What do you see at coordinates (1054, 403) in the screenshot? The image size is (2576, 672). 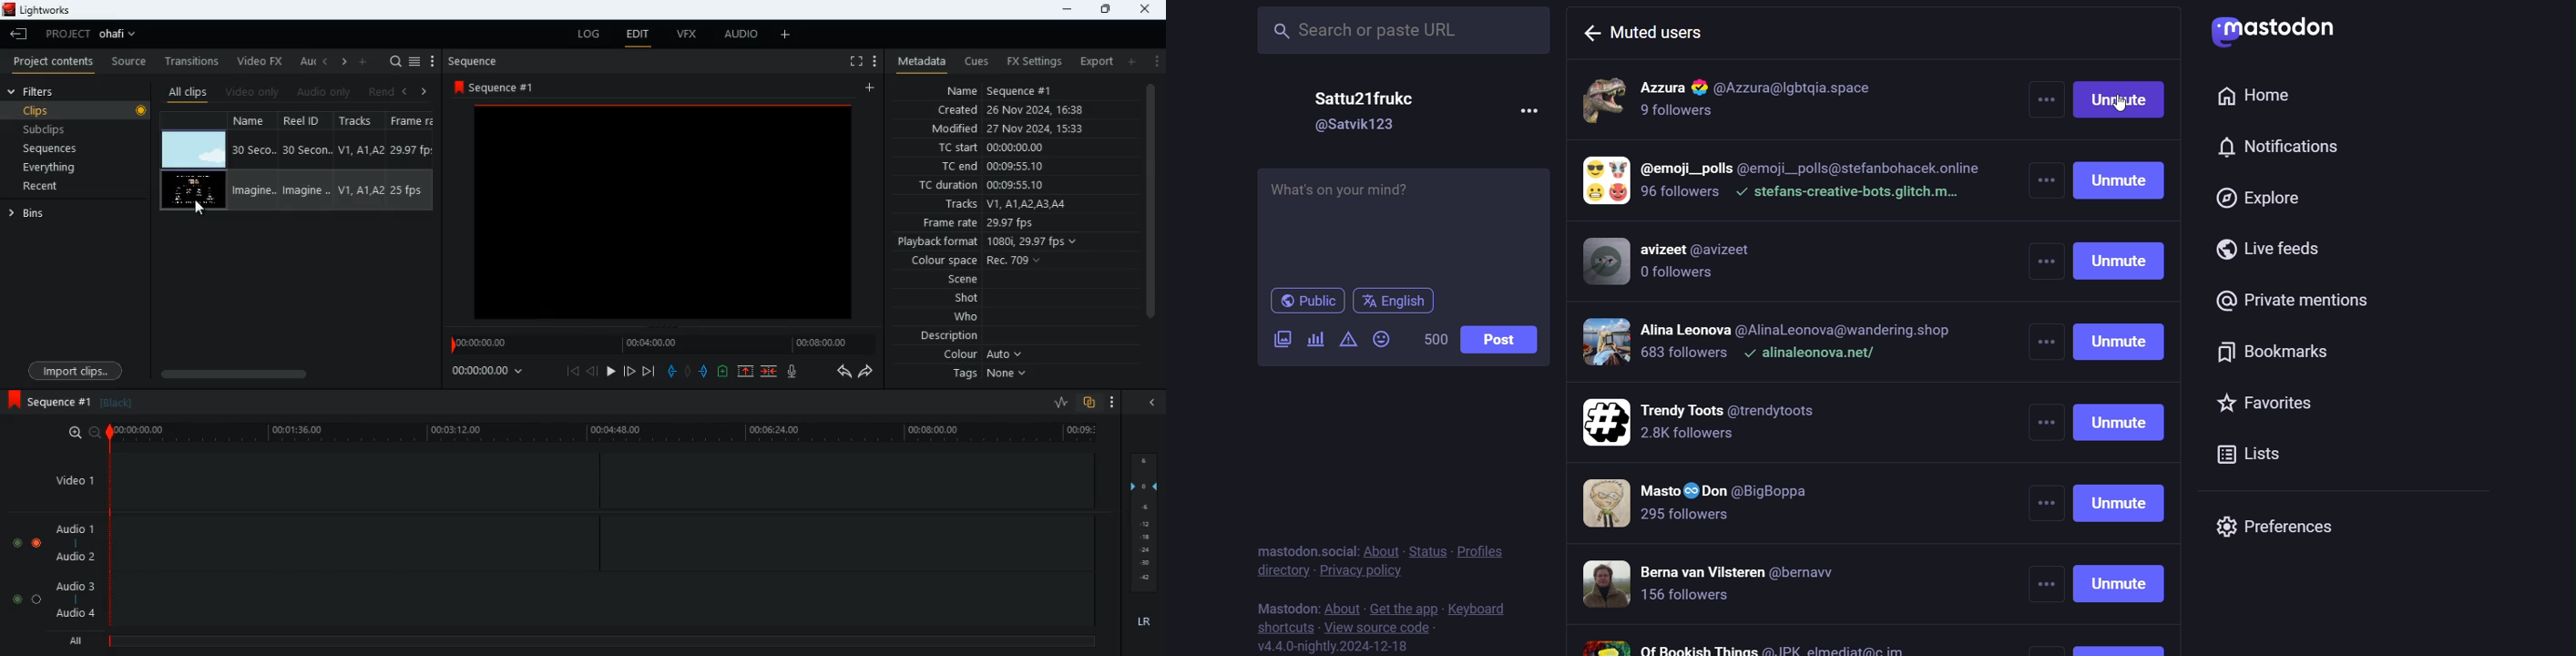 I see `rate` at bounding box center [1054, 403].